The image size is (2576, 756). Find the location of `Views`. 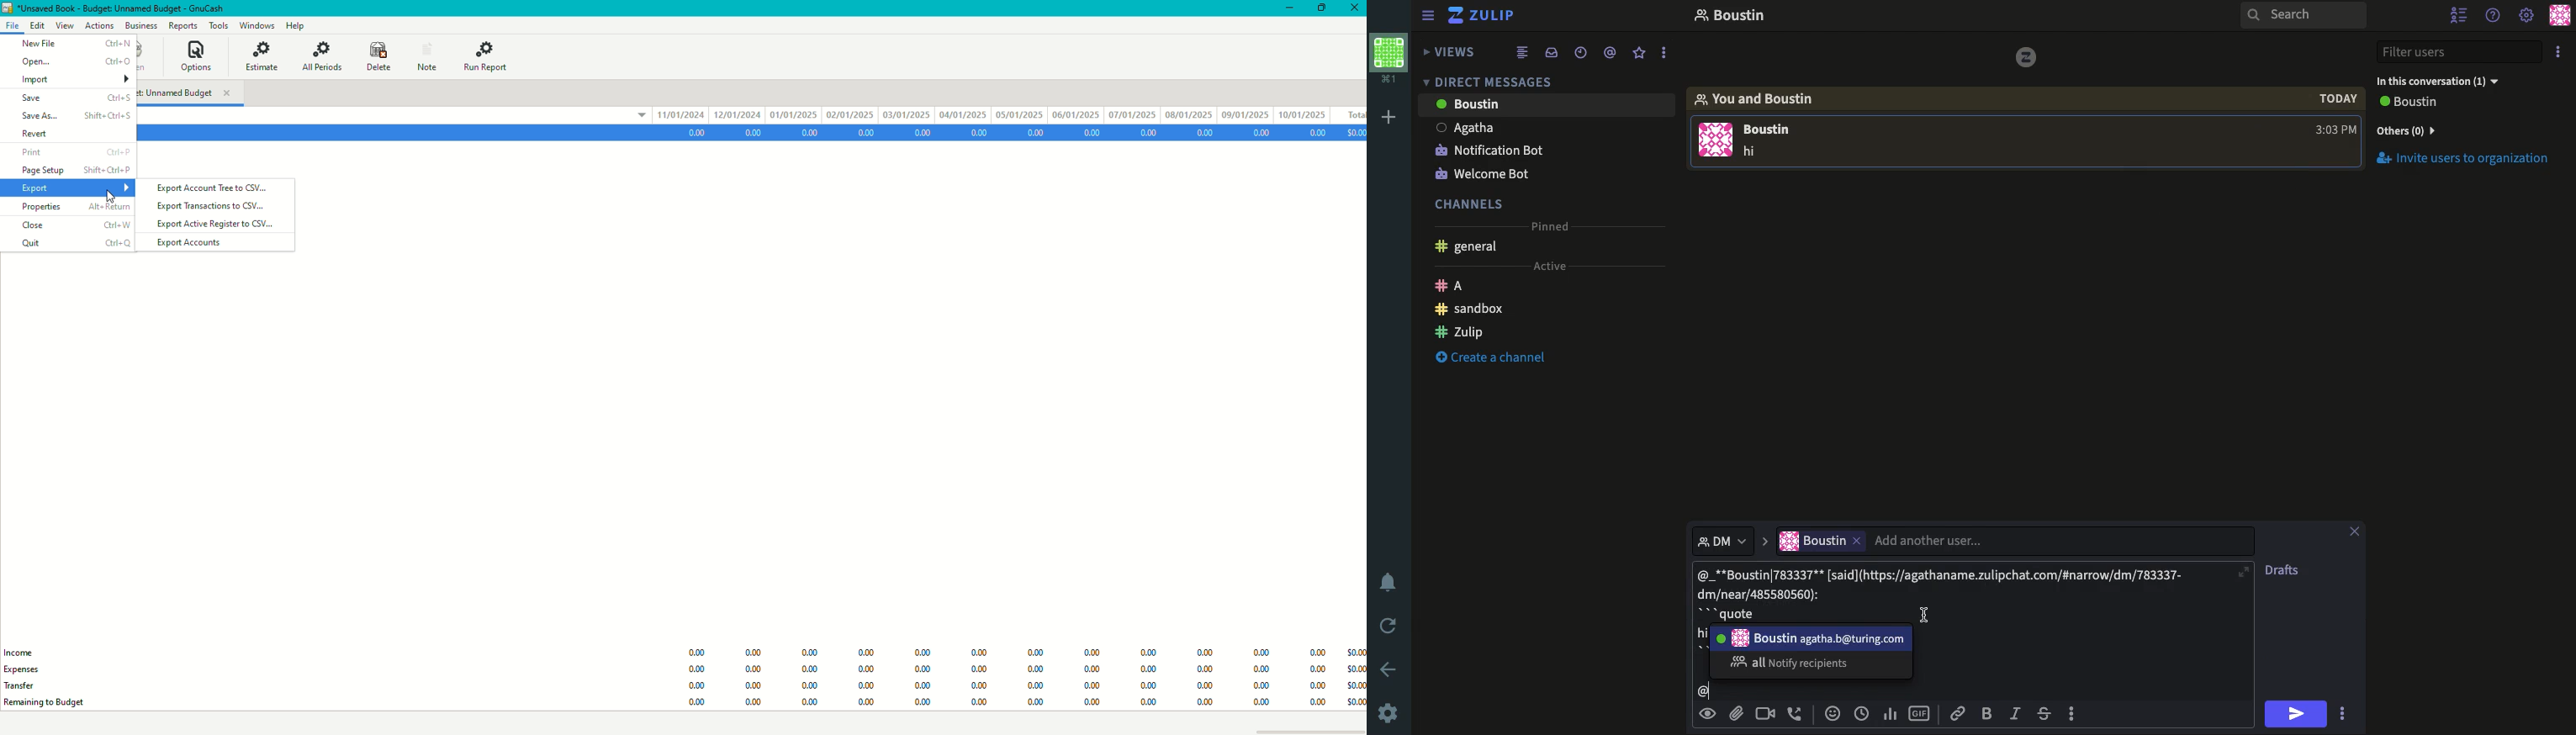

Views is located at coordinates (1453, 50).